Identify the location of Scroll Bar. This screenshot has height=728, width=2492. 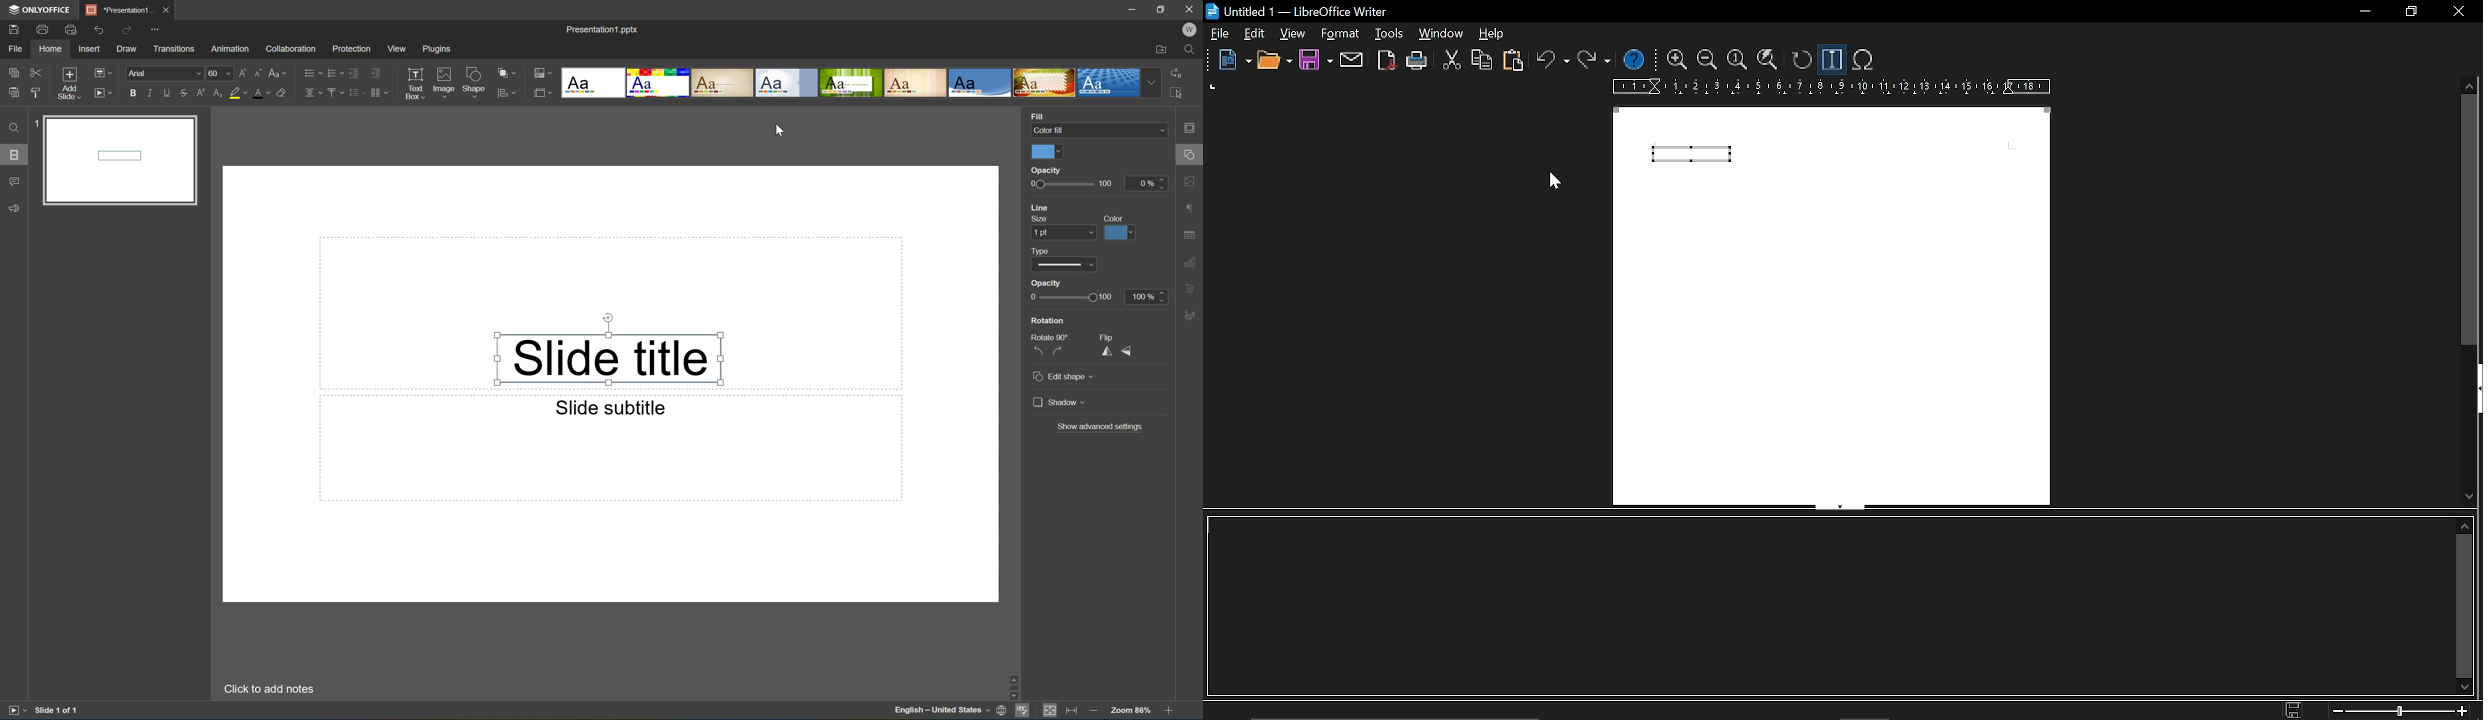
(1166, 689).